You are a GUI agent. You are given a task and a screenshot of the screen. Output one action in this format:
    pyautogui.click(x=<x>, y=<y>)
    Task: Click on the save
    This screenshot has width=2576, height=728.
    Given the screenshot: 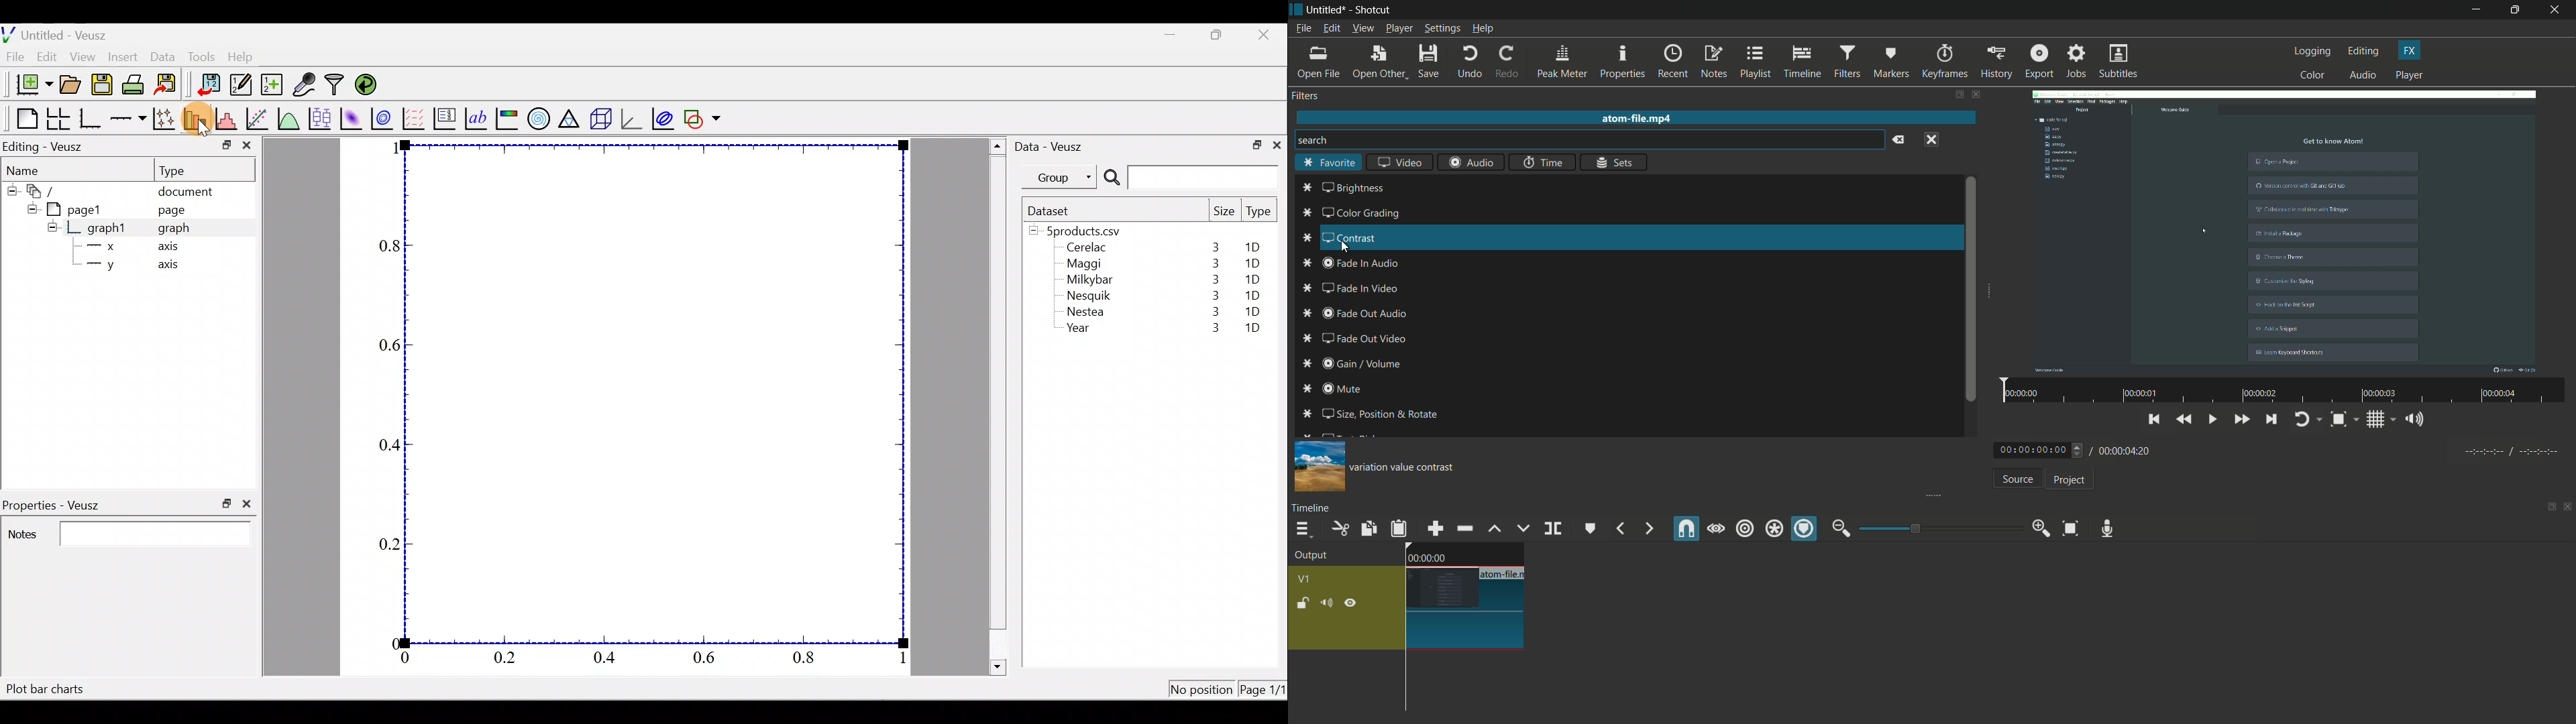 What is the action you would take?
    pyautogui.click(x=1430, y=62)
    